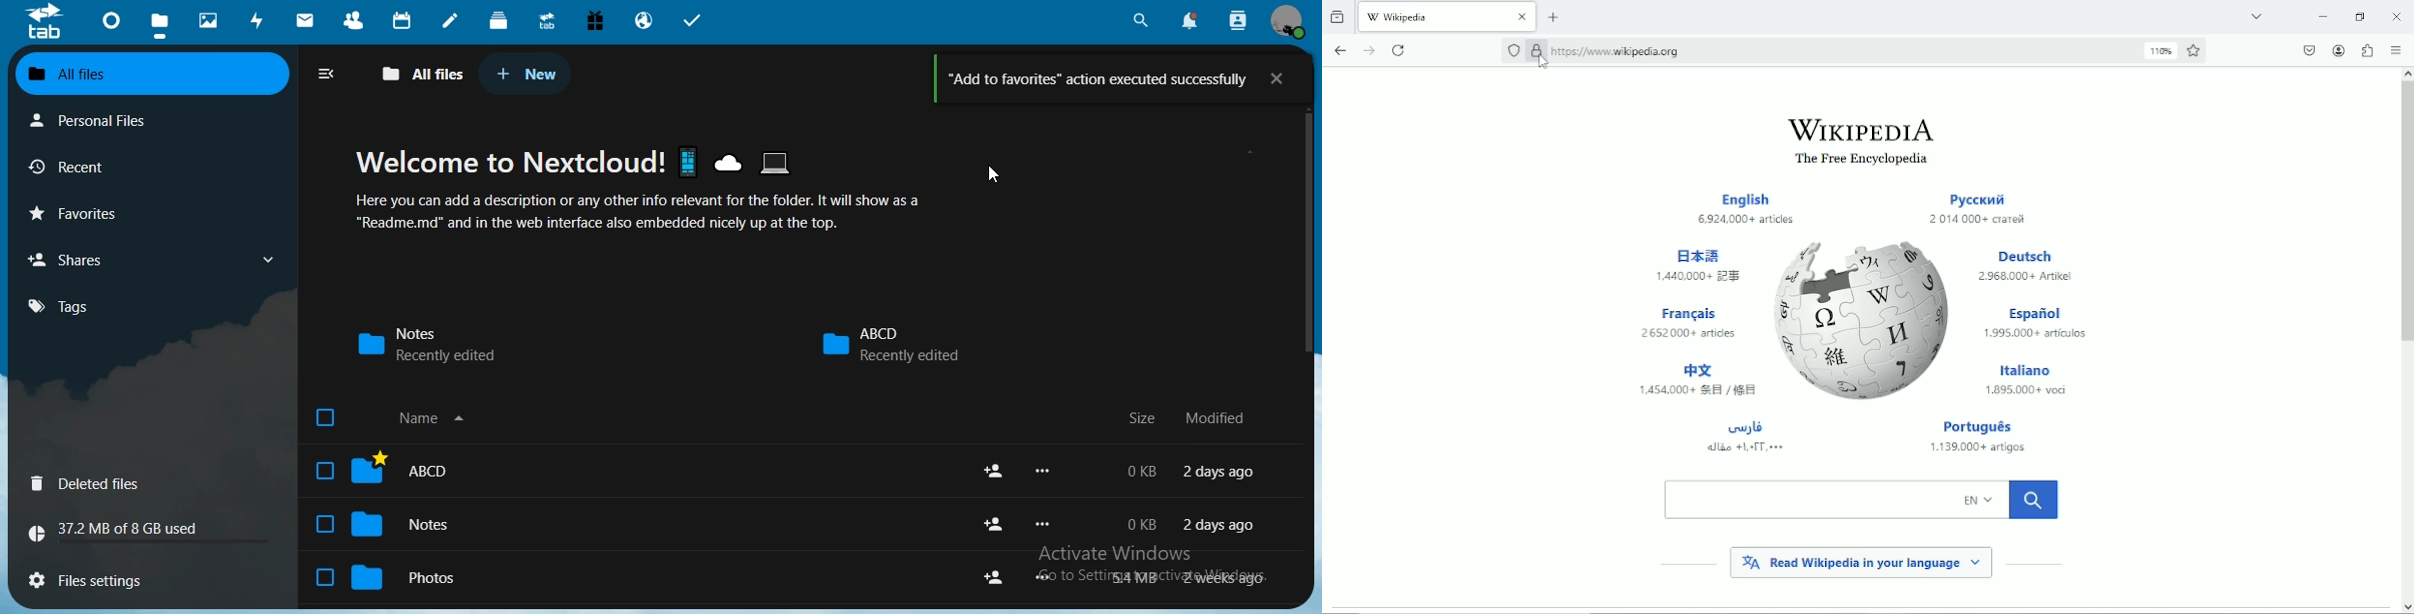  What do you see at coordinates (1196, 474) in the screenshot?
I see `text` at bounding box center [1196, 474].